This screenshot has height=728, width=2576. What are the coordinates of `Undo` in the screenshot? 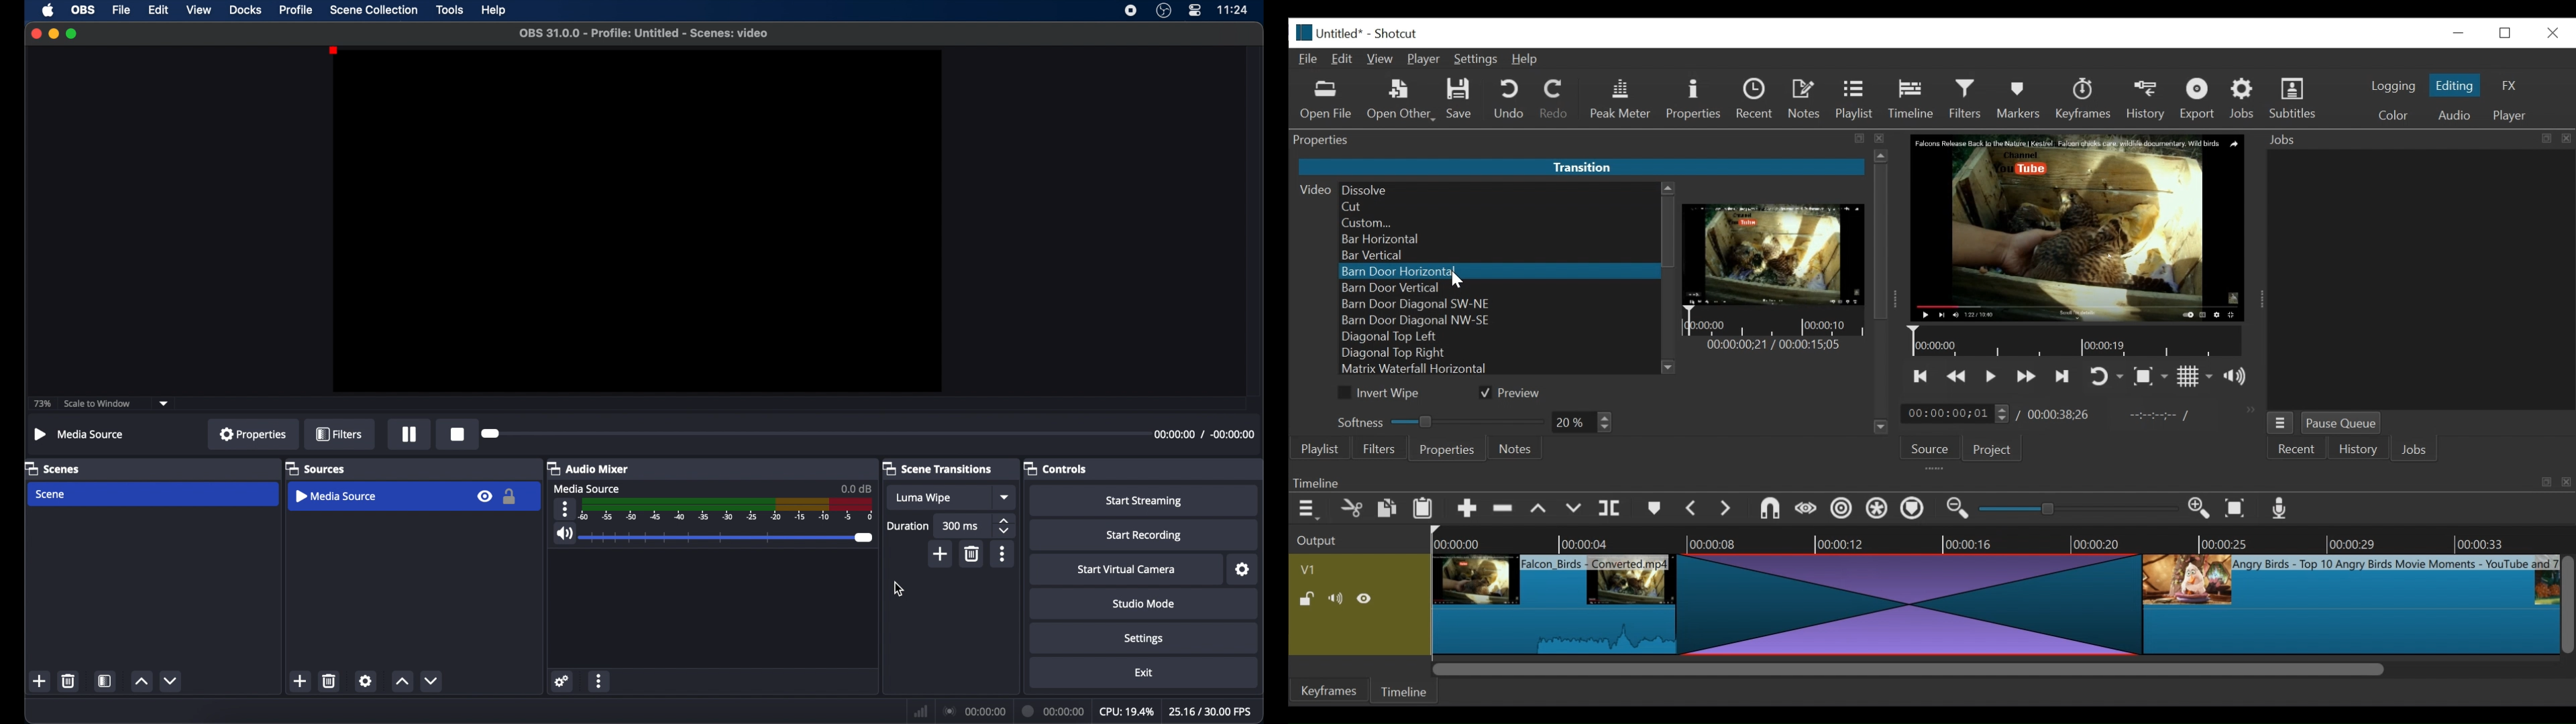 It's located at (1511, 100).